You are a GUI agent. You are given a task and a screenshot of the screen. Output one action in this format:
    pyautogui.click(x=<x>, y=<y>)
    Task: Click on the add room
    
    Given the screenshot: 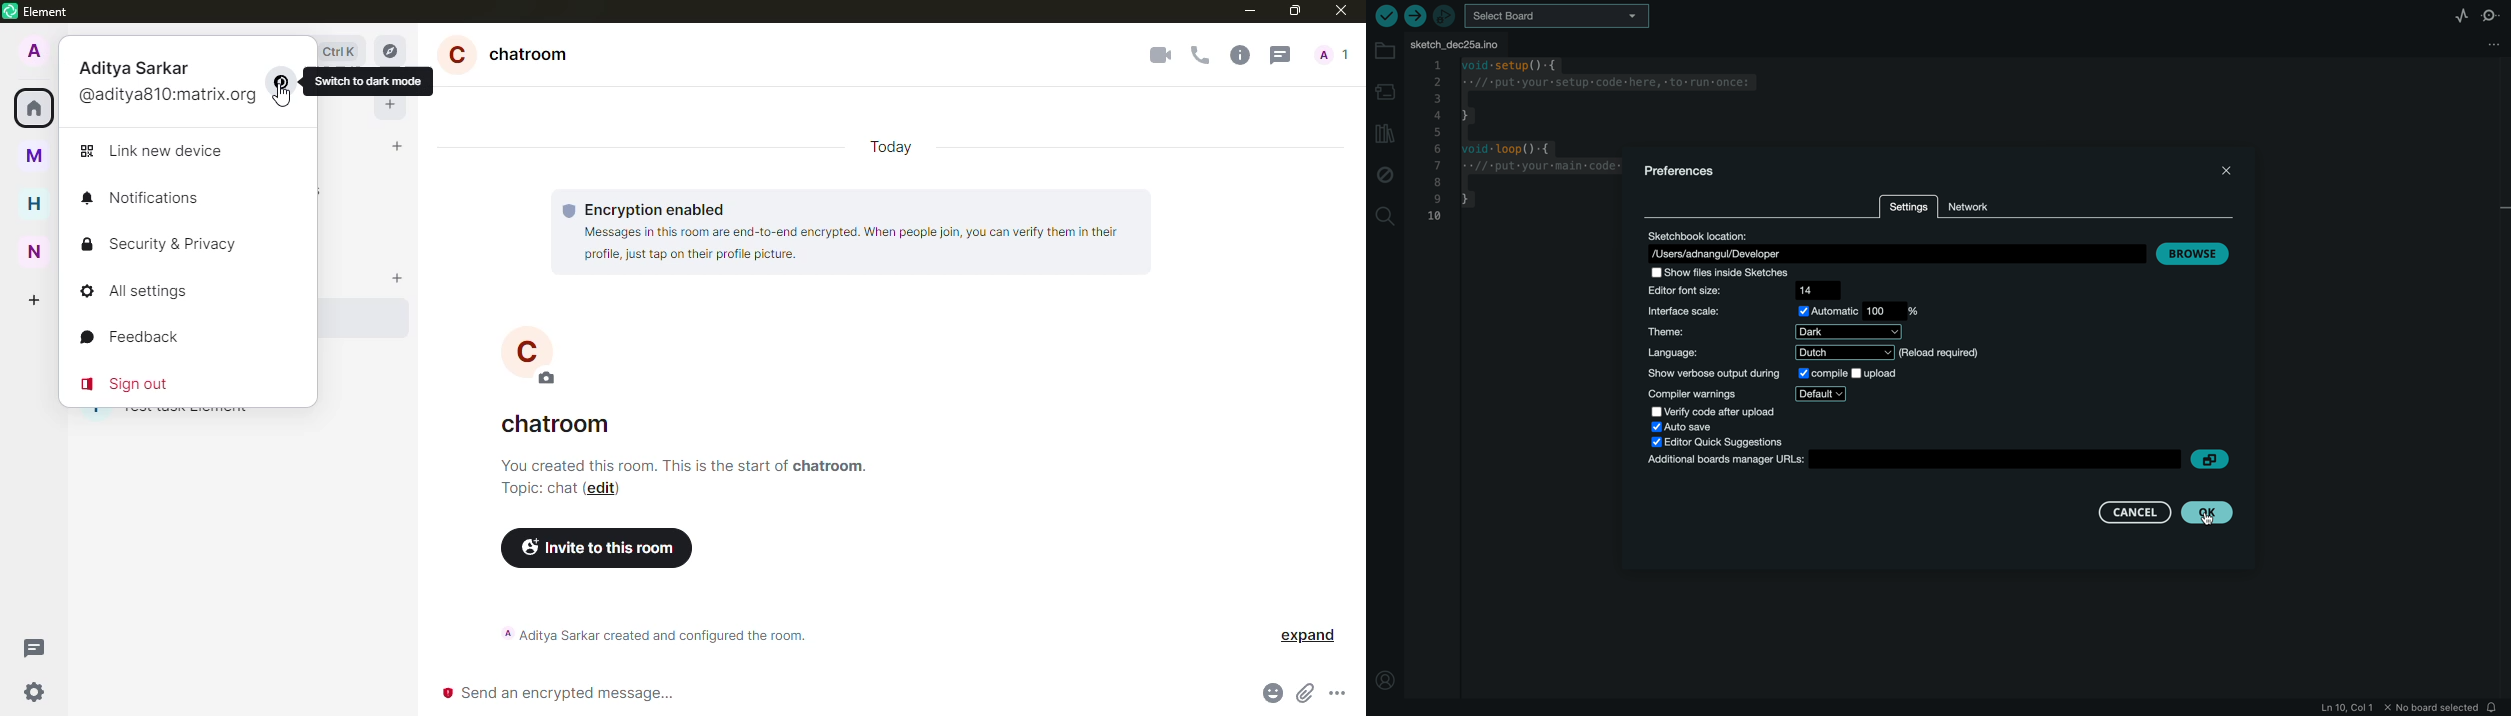 What is the action you would take?
    pyautogui.click(x=396, y=276)
    